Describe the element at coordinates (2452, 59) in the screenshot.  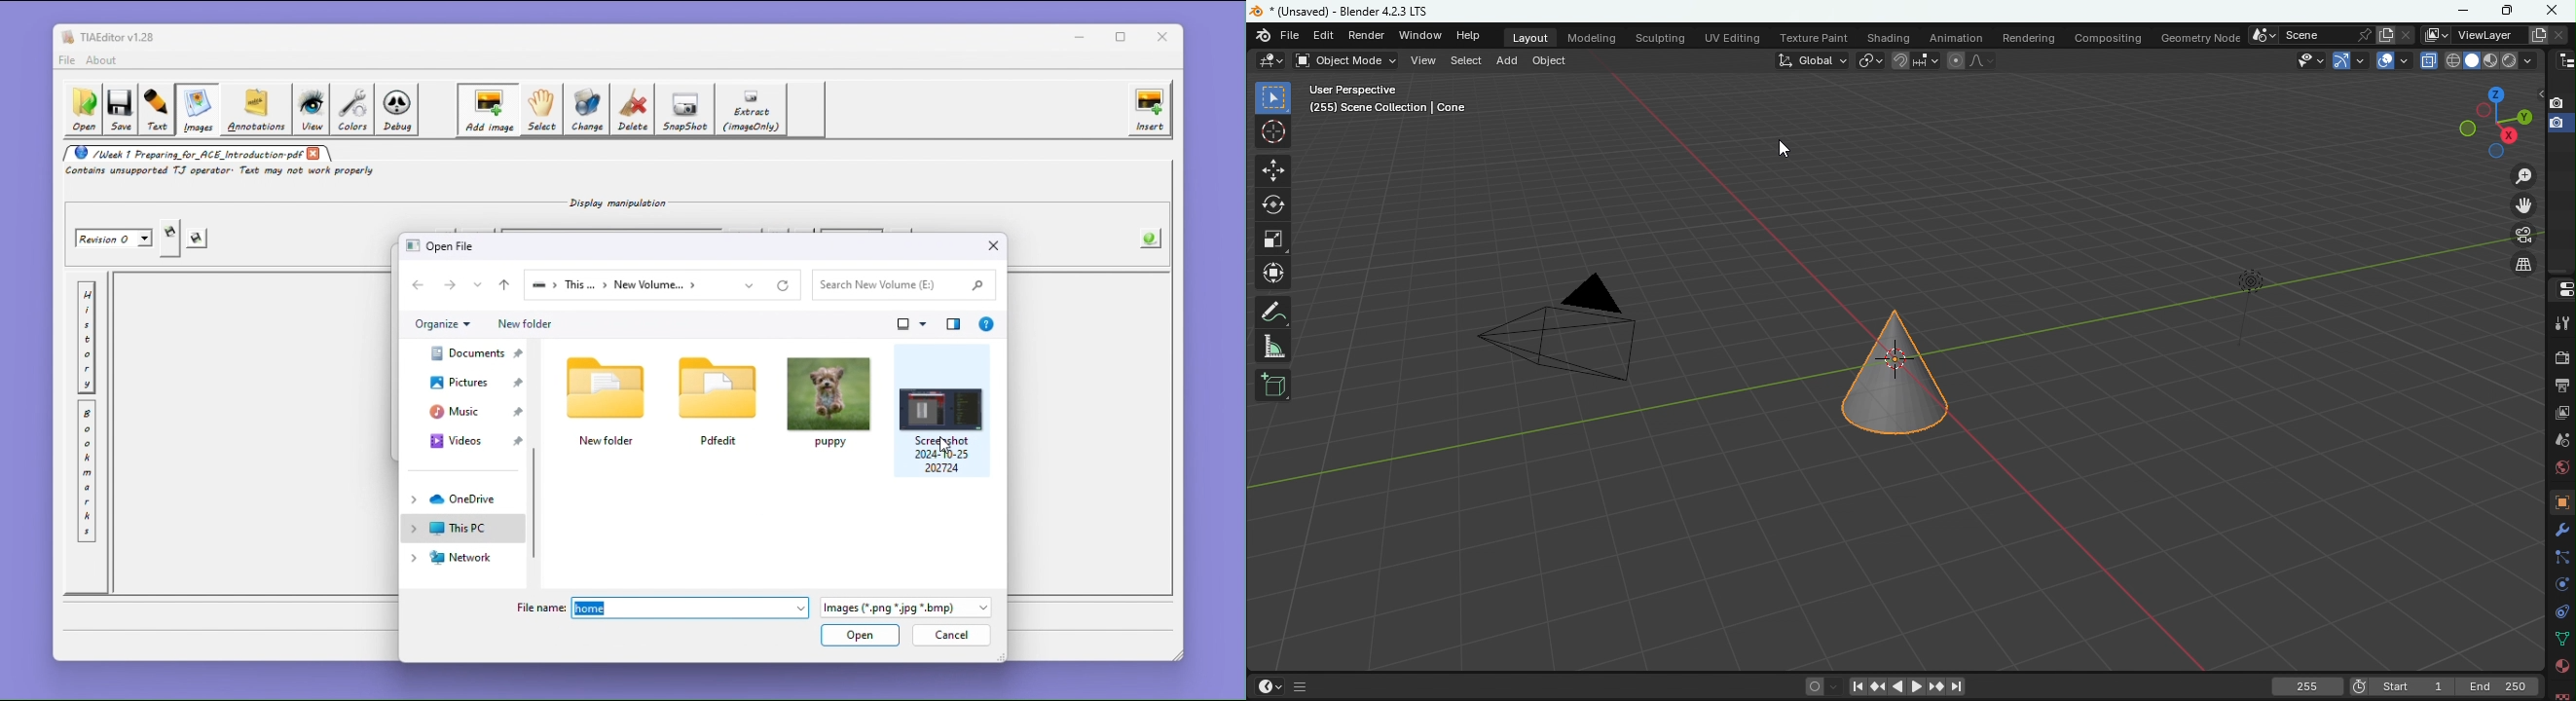
I see `Viewport shading: Wireframe` at that location.